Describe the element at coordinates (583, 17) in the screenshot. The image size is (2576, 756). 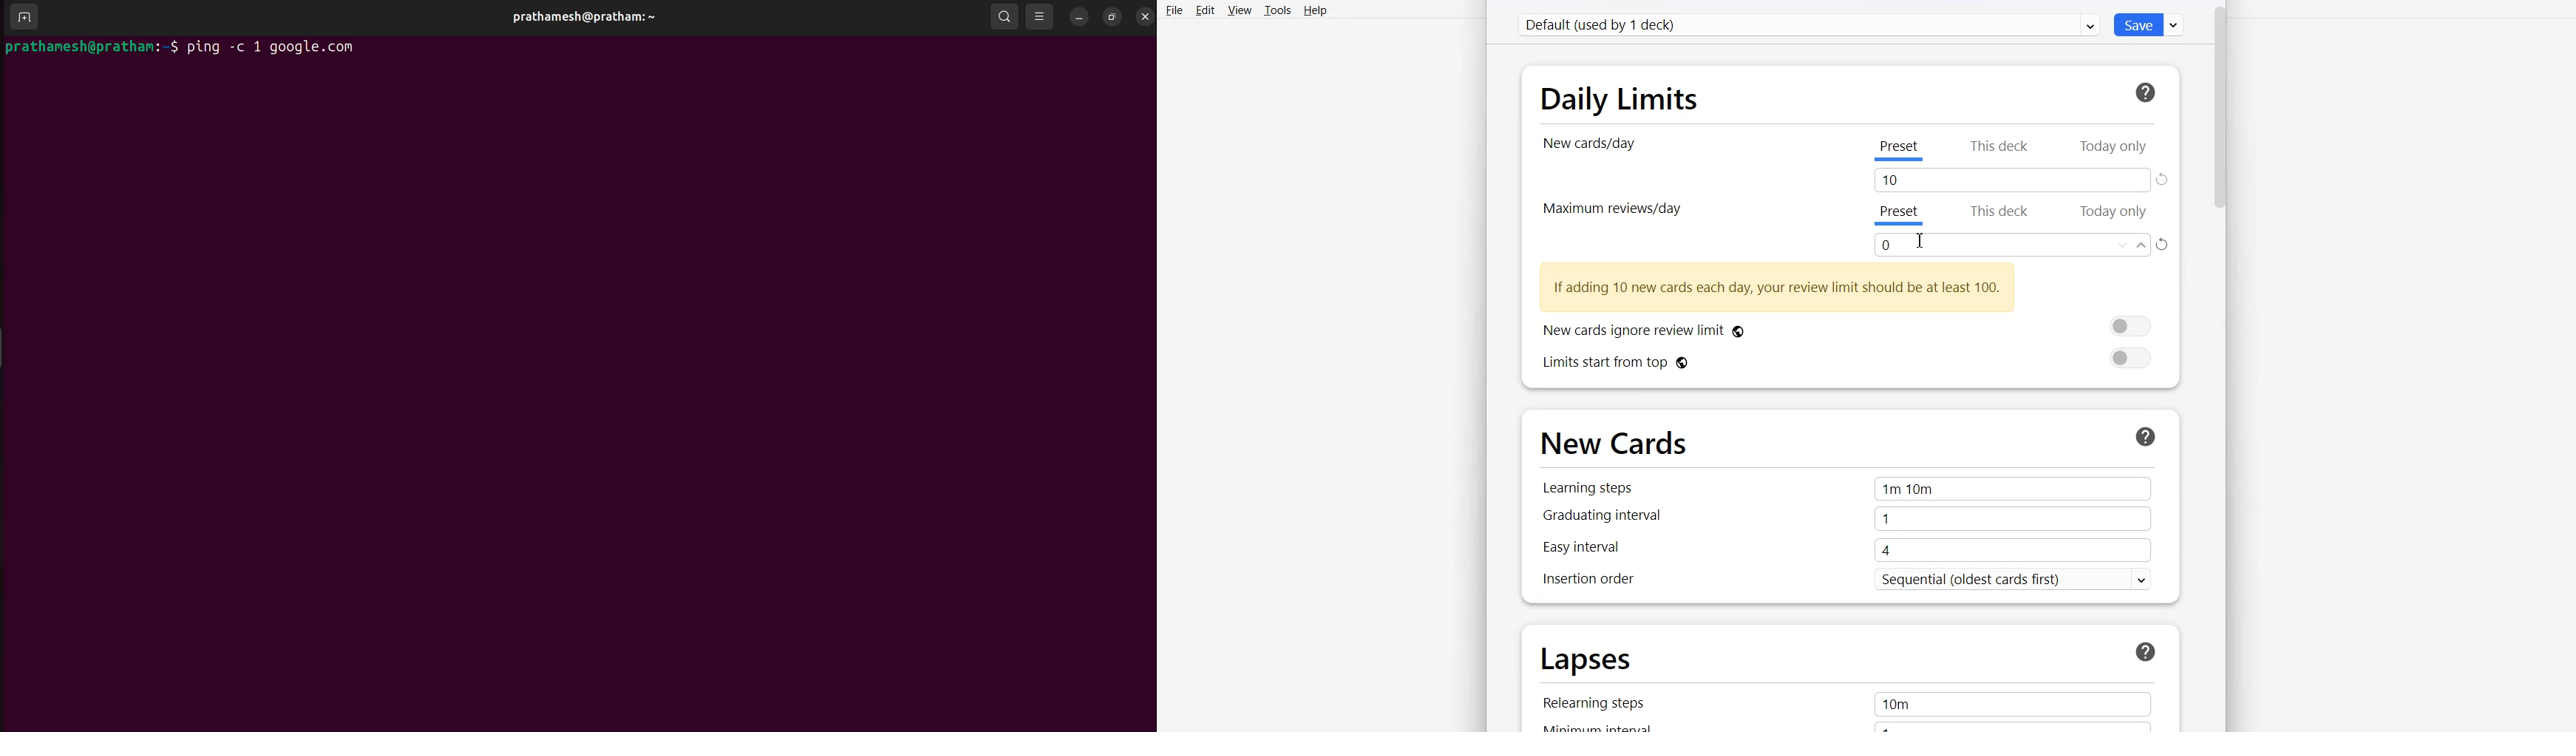
I see `prathmesh@pratham:~` at that location.